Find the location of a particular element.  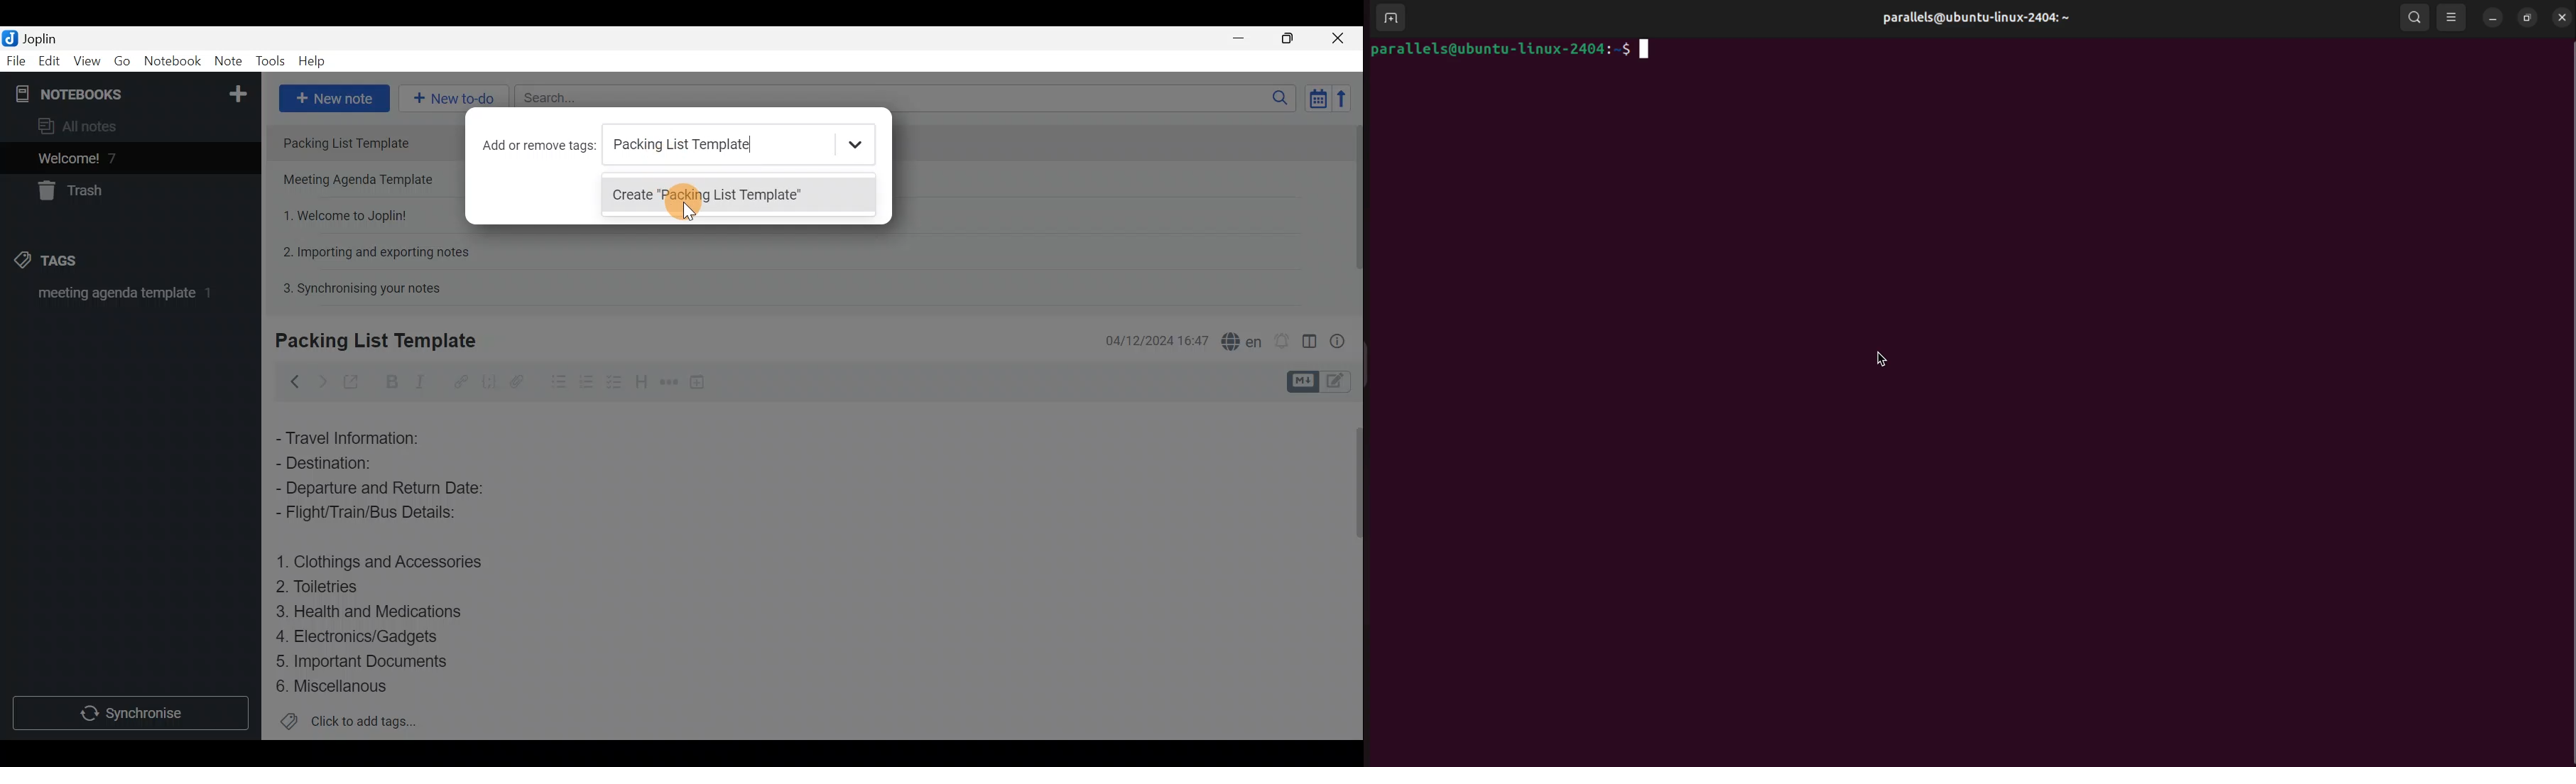

Set alarm is located at coordinates (1281, 337).